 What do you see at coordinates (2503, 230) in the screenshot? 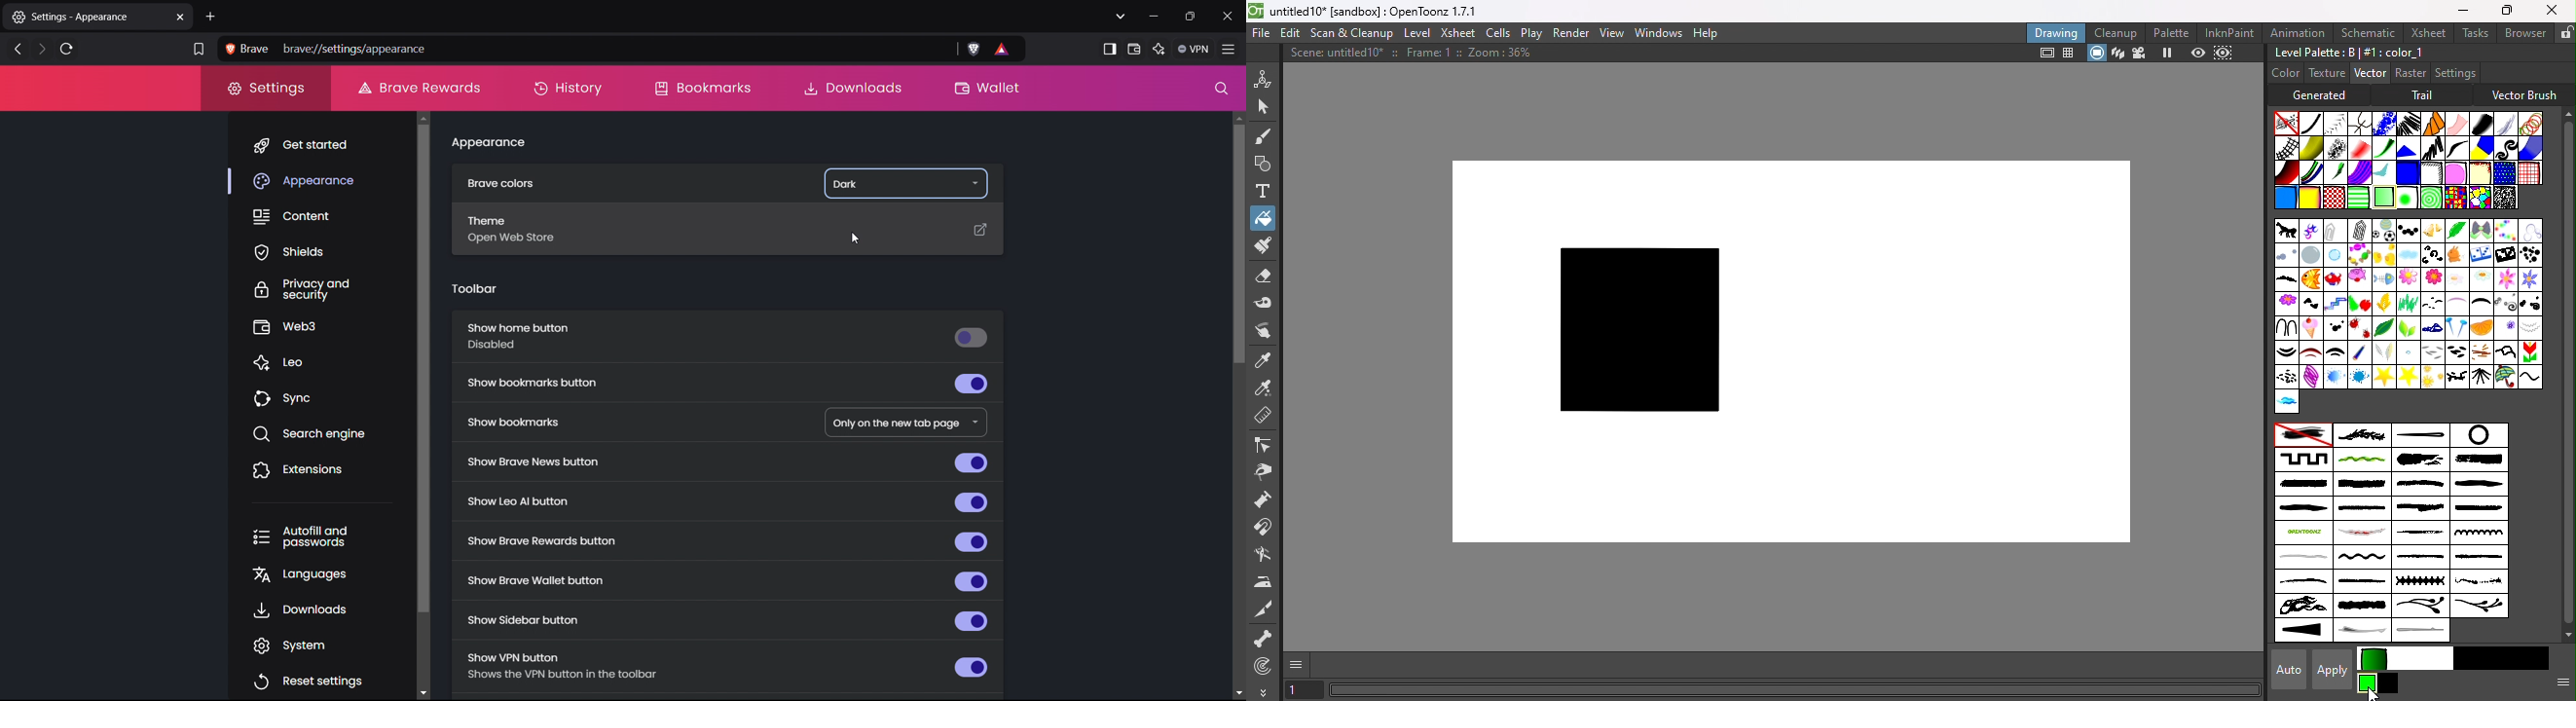
I see `Brush` at bounding box center [2503, 230].